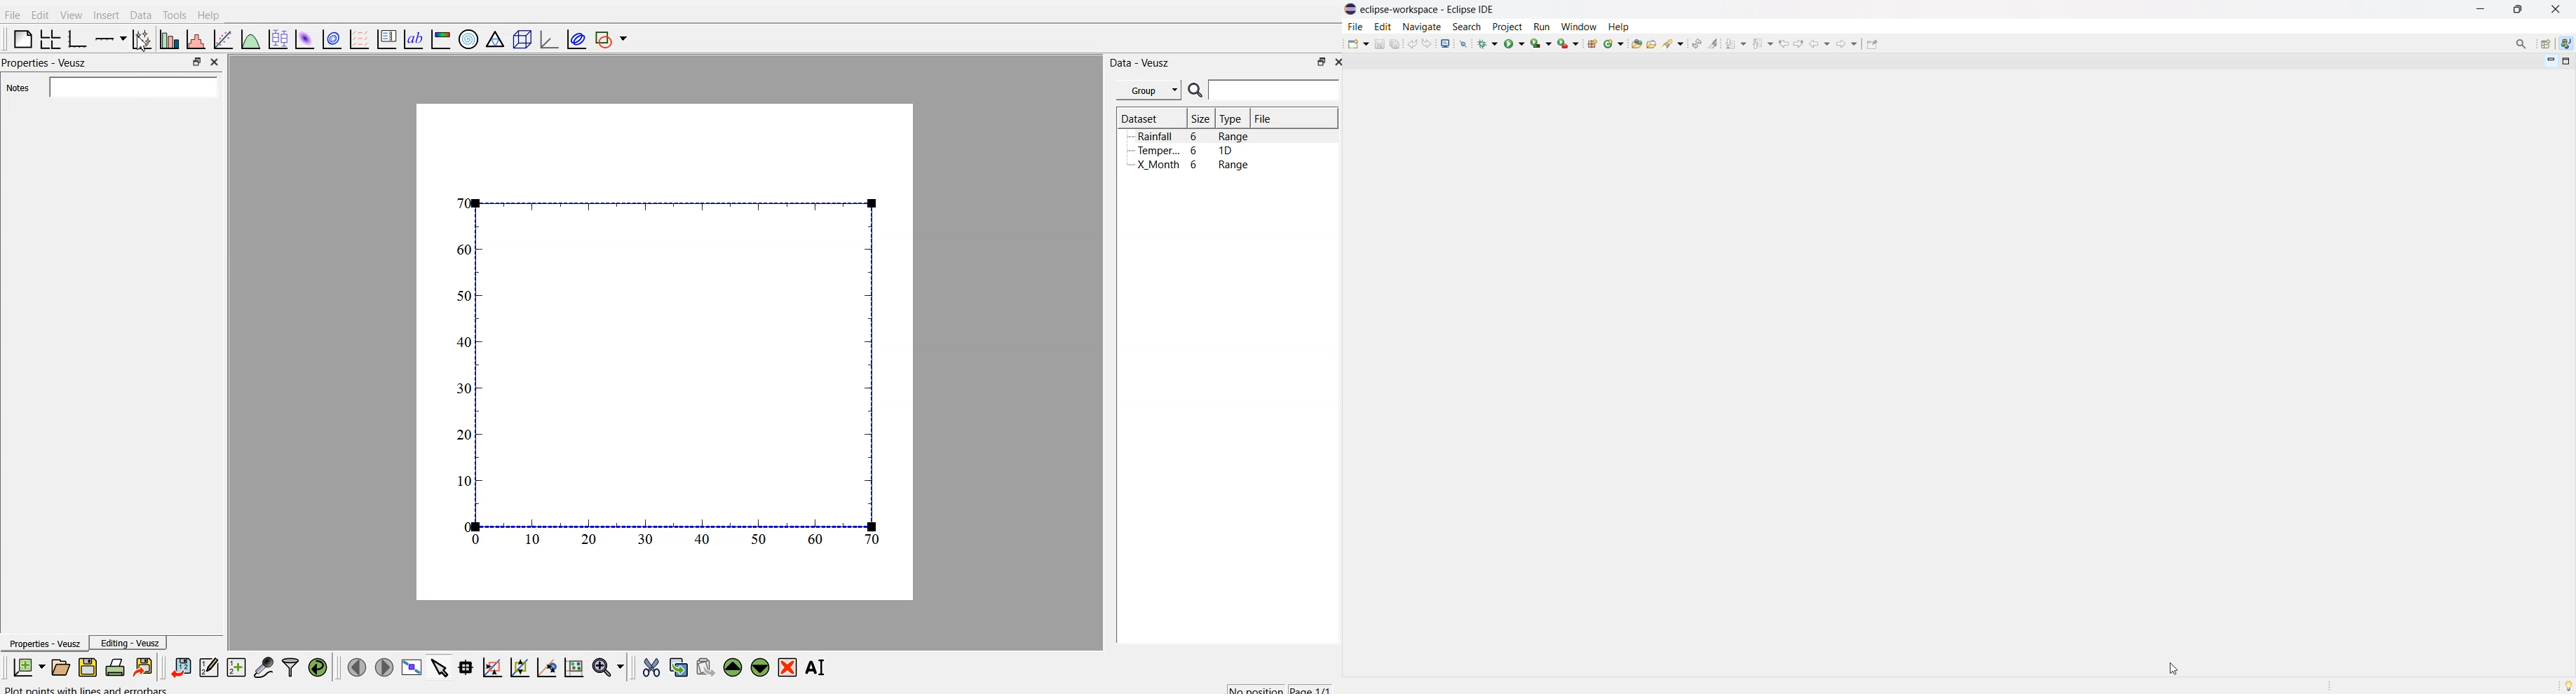  I want to click on add shape to plot, so click(614, 40).